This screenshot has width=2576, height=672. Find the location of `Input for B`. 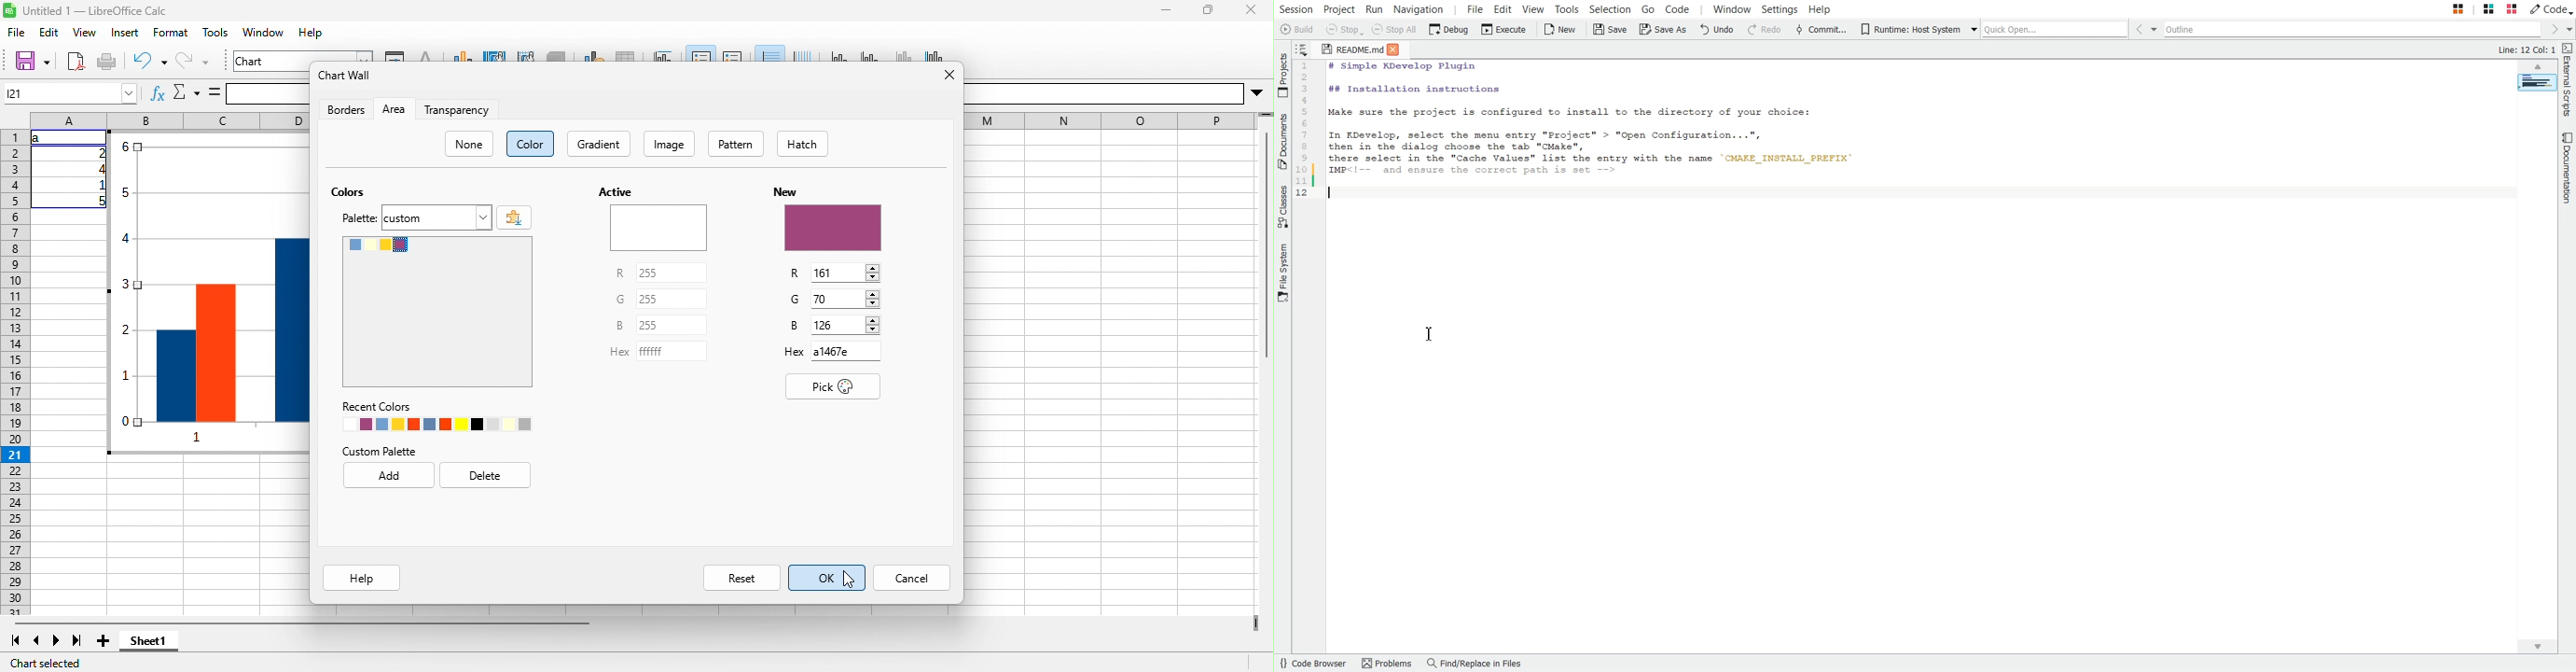

Input for B is located at coordinates (672, 325).